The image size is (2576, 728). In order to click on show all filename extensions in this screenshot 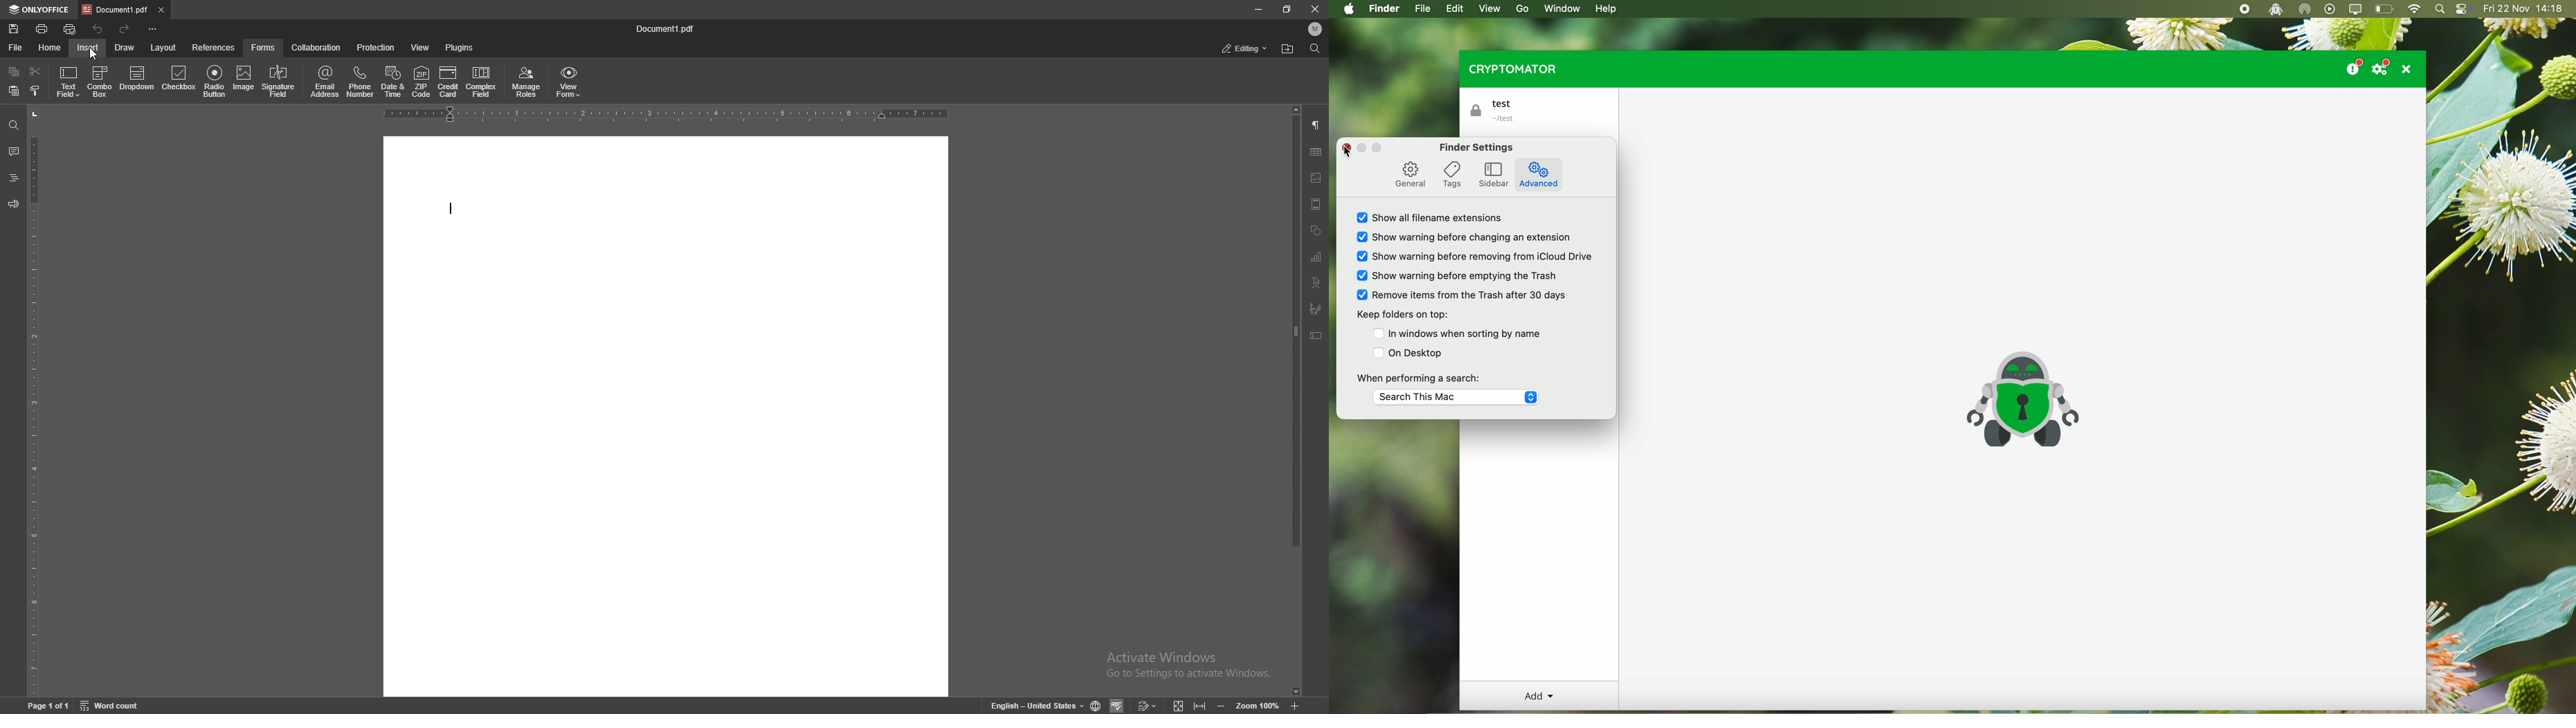, I will do `click(1436, 220)`.